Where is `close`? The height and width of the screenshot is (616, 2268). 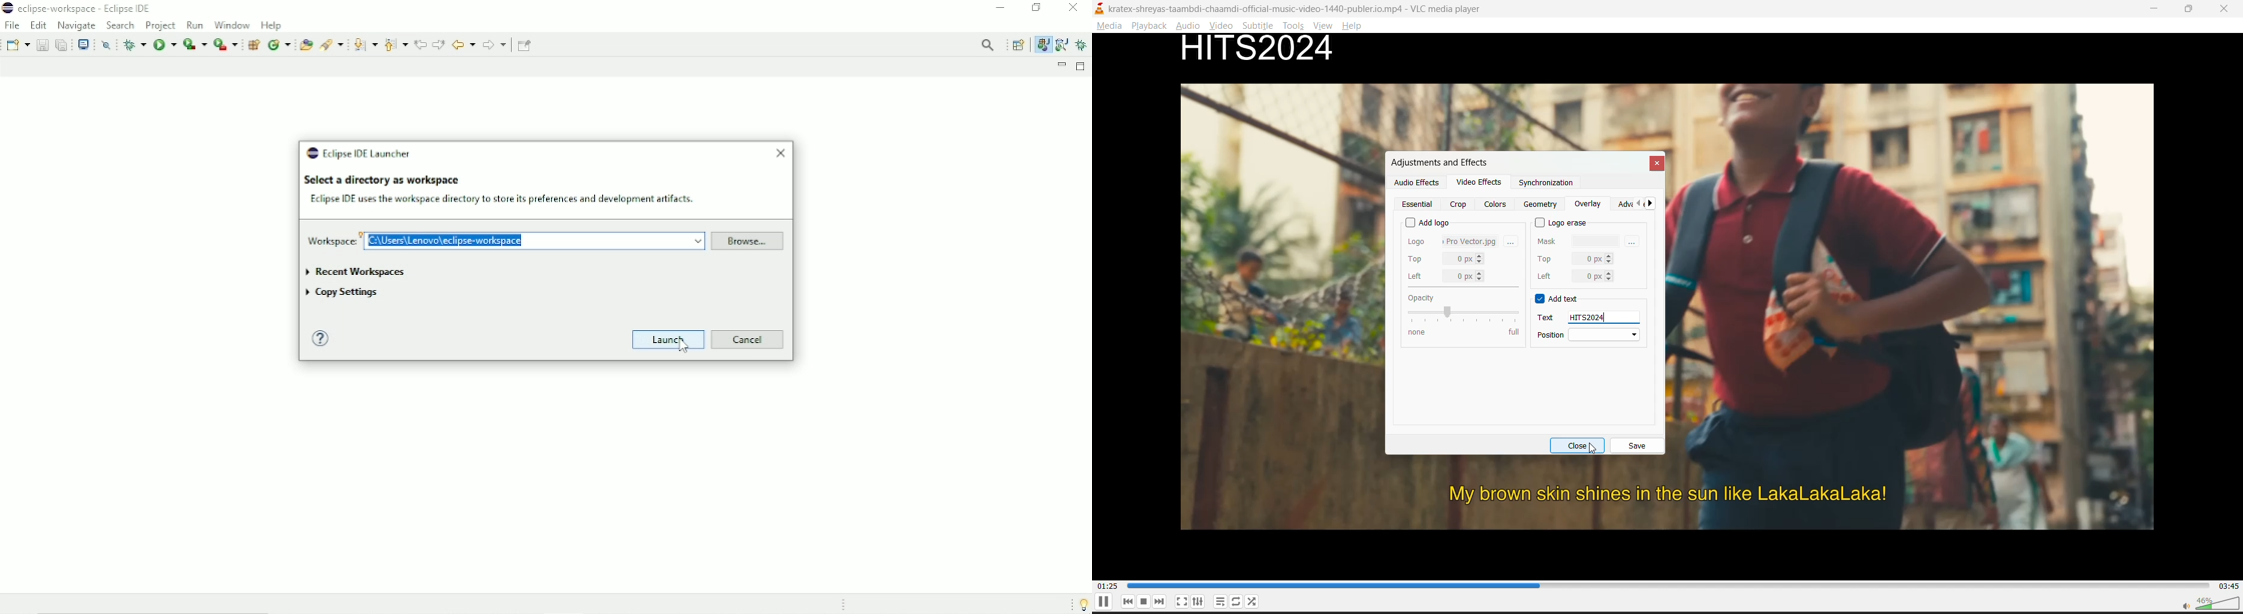
close is located at coordinates (1582, 446).